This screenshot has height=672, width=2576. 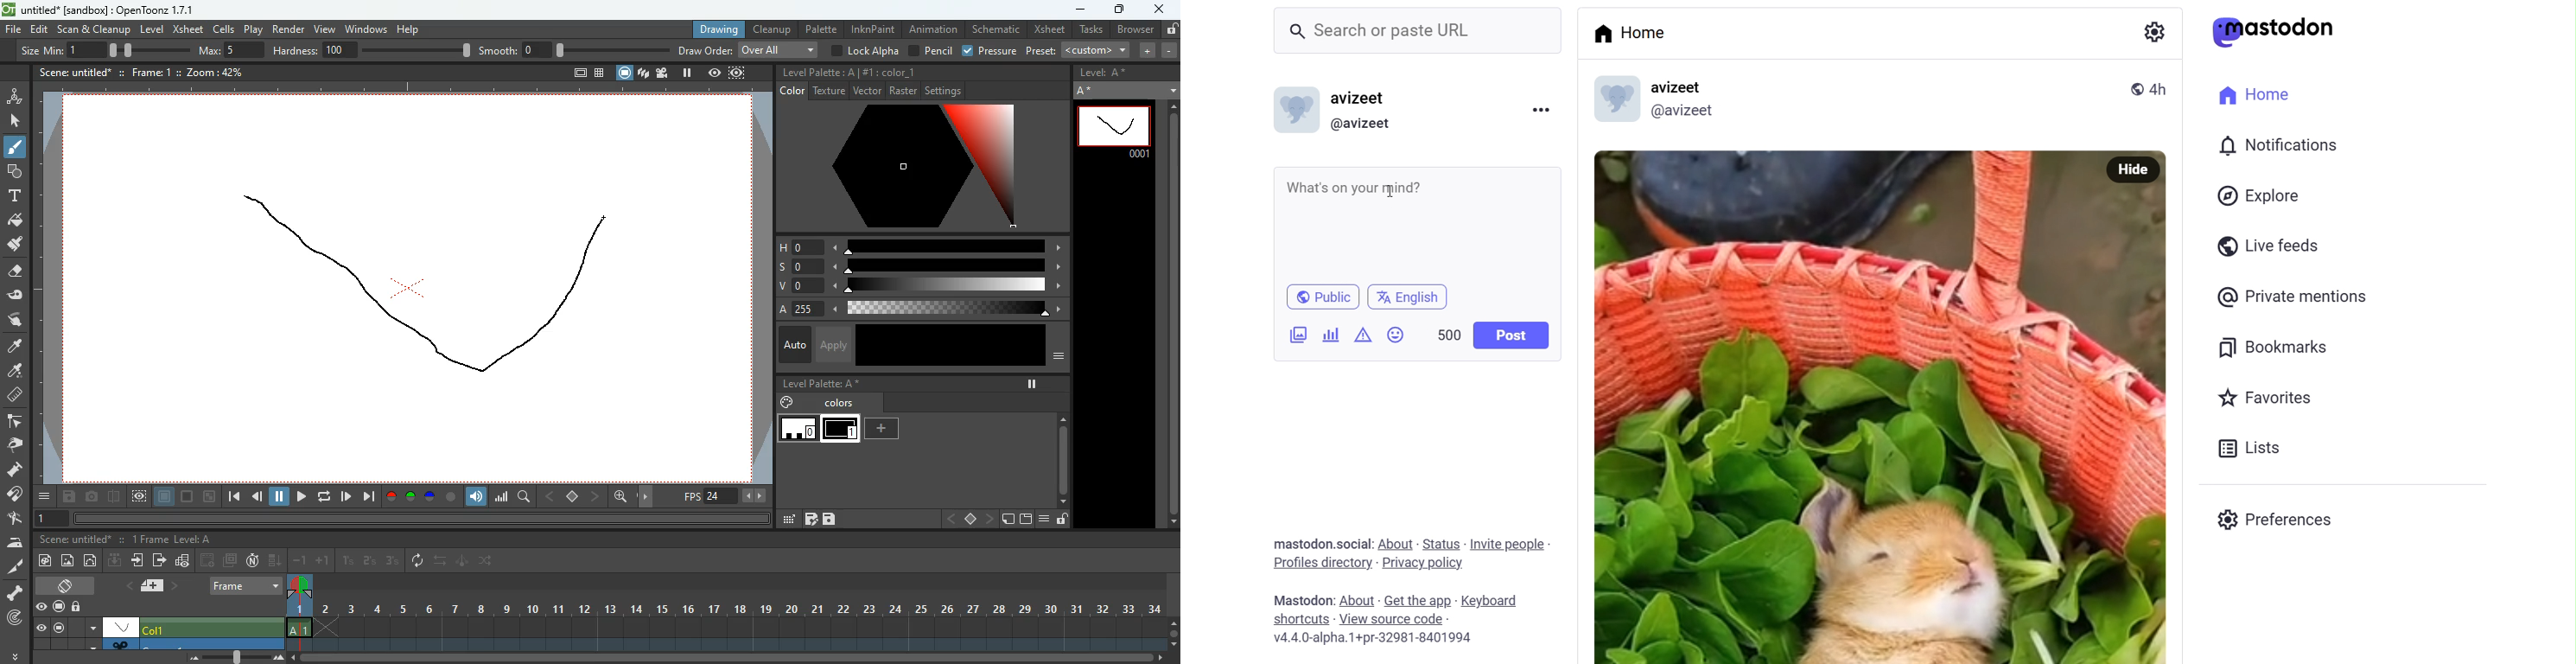 What do you see at coordinates (2269, 398) in the screenshot?
I see `Favorites` at bounding box center [2269, 398].